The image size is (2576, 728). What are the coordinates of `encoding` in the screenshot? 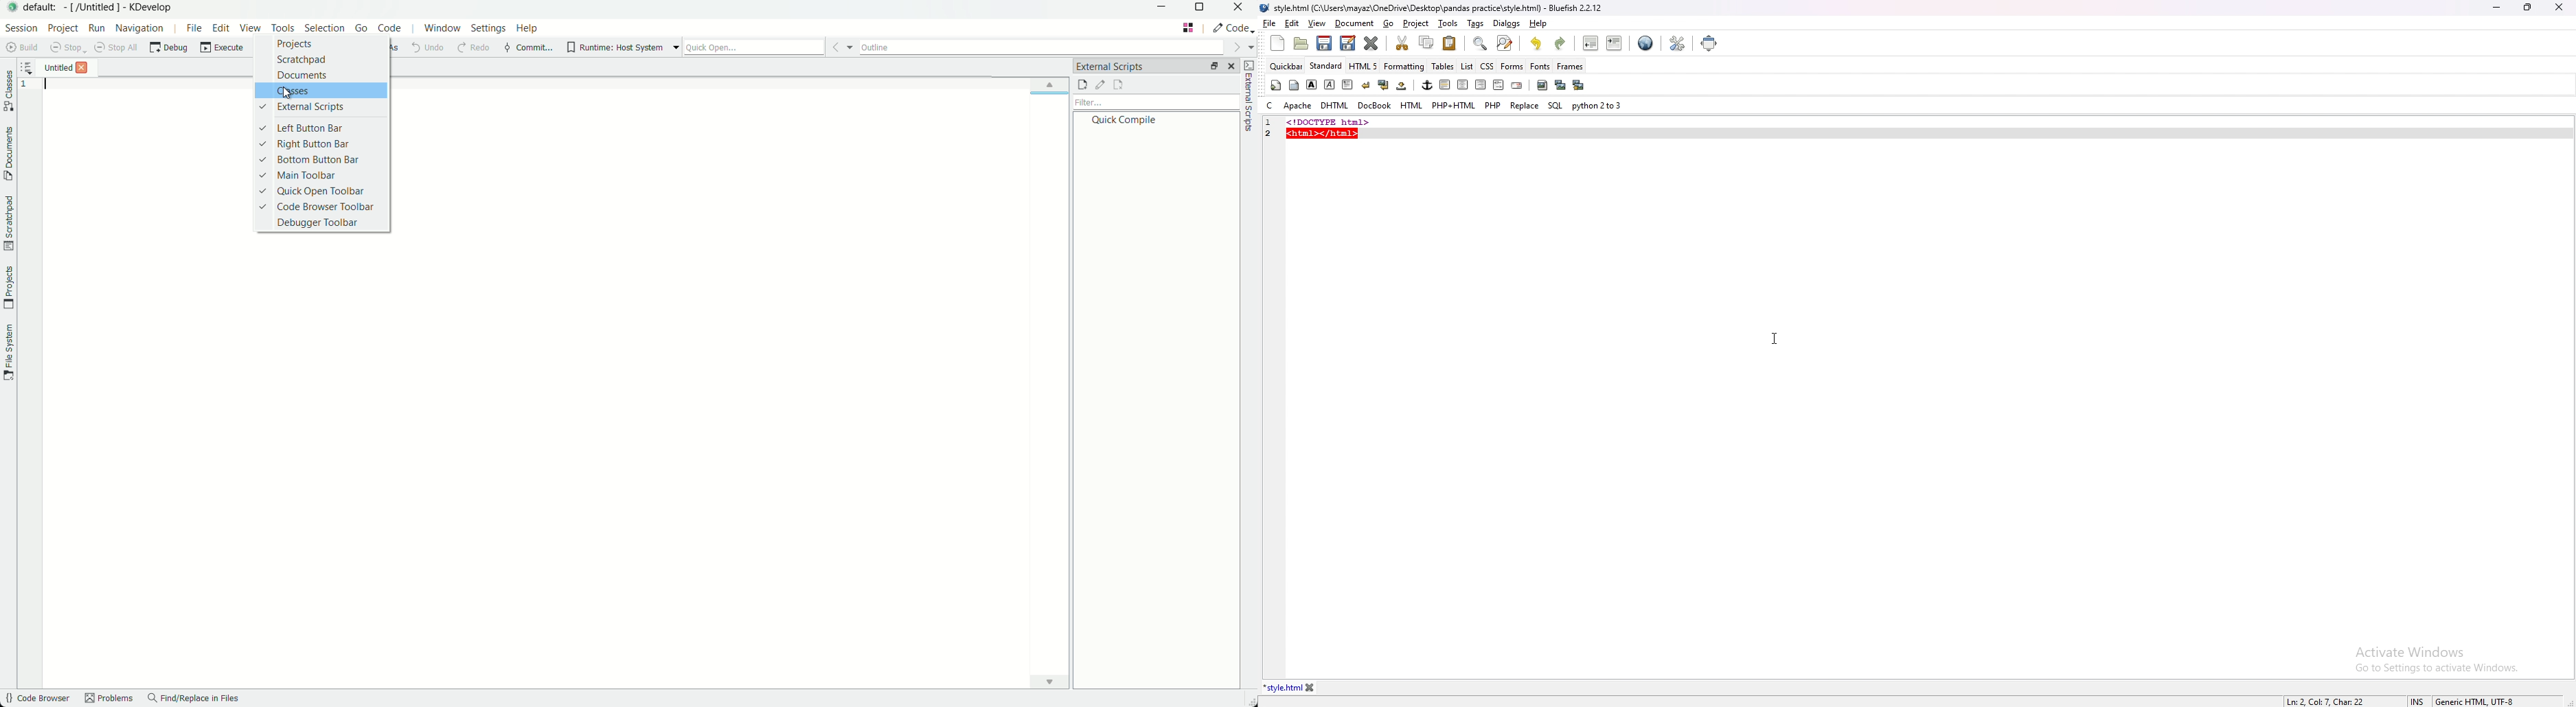 It's located at (2474, 700).